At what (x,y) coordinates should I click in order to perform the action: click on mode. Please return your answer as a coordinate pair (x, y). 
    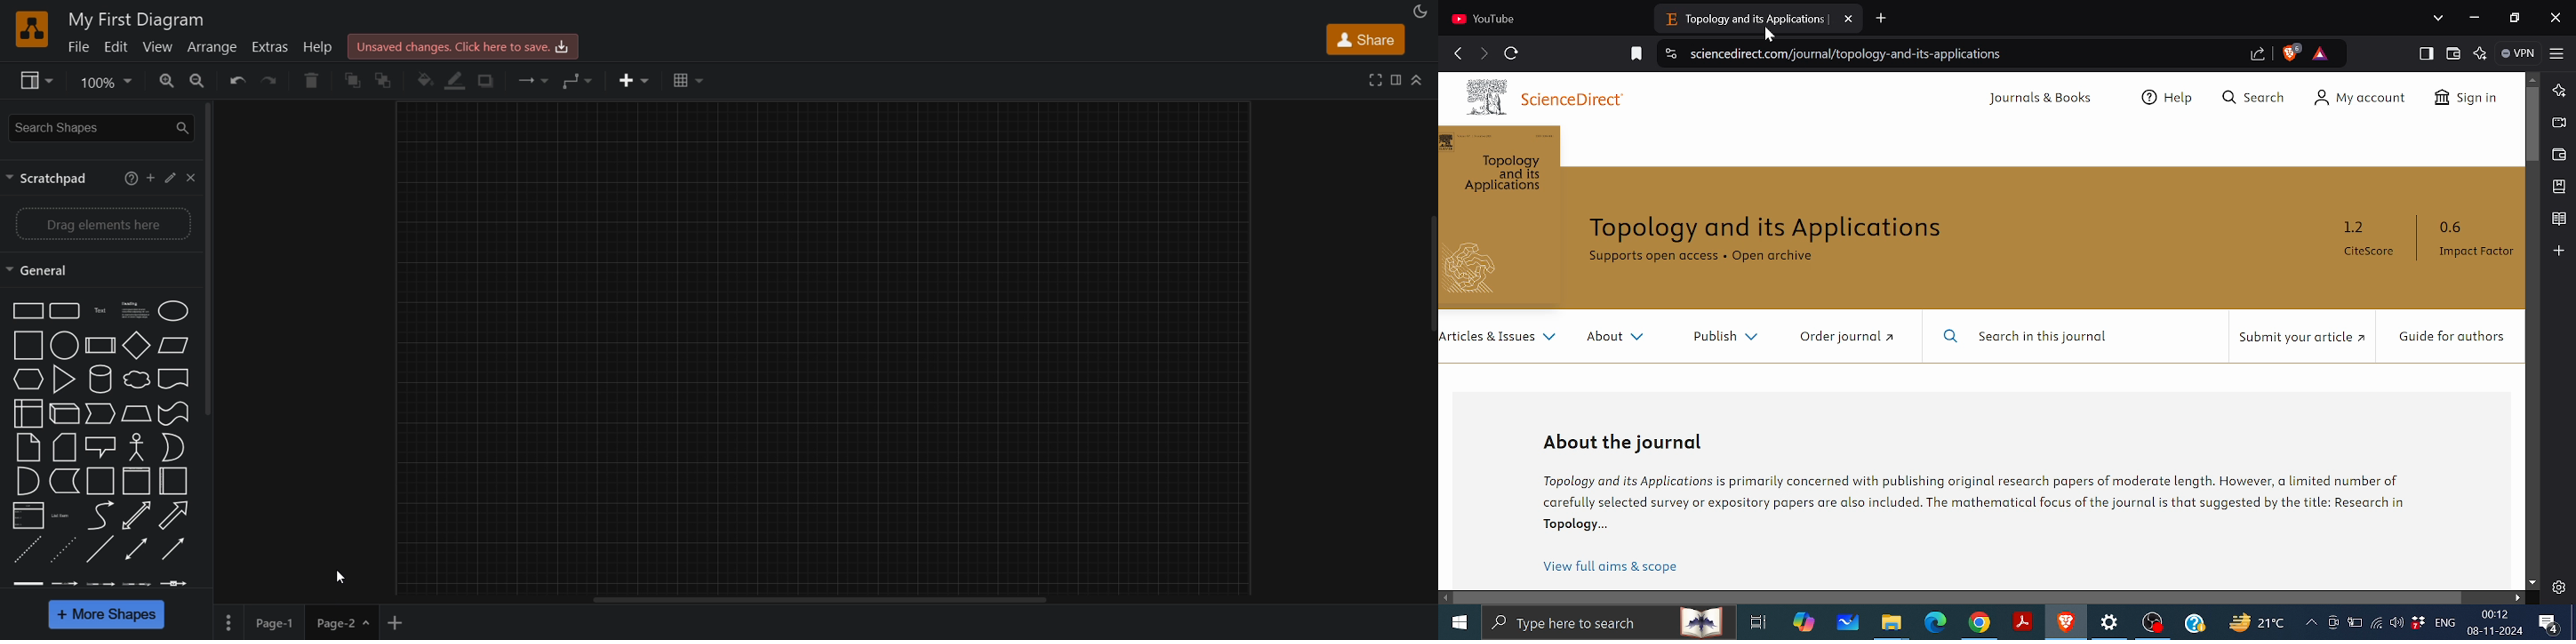
    Looking at the image, I should click on (1424, 13).